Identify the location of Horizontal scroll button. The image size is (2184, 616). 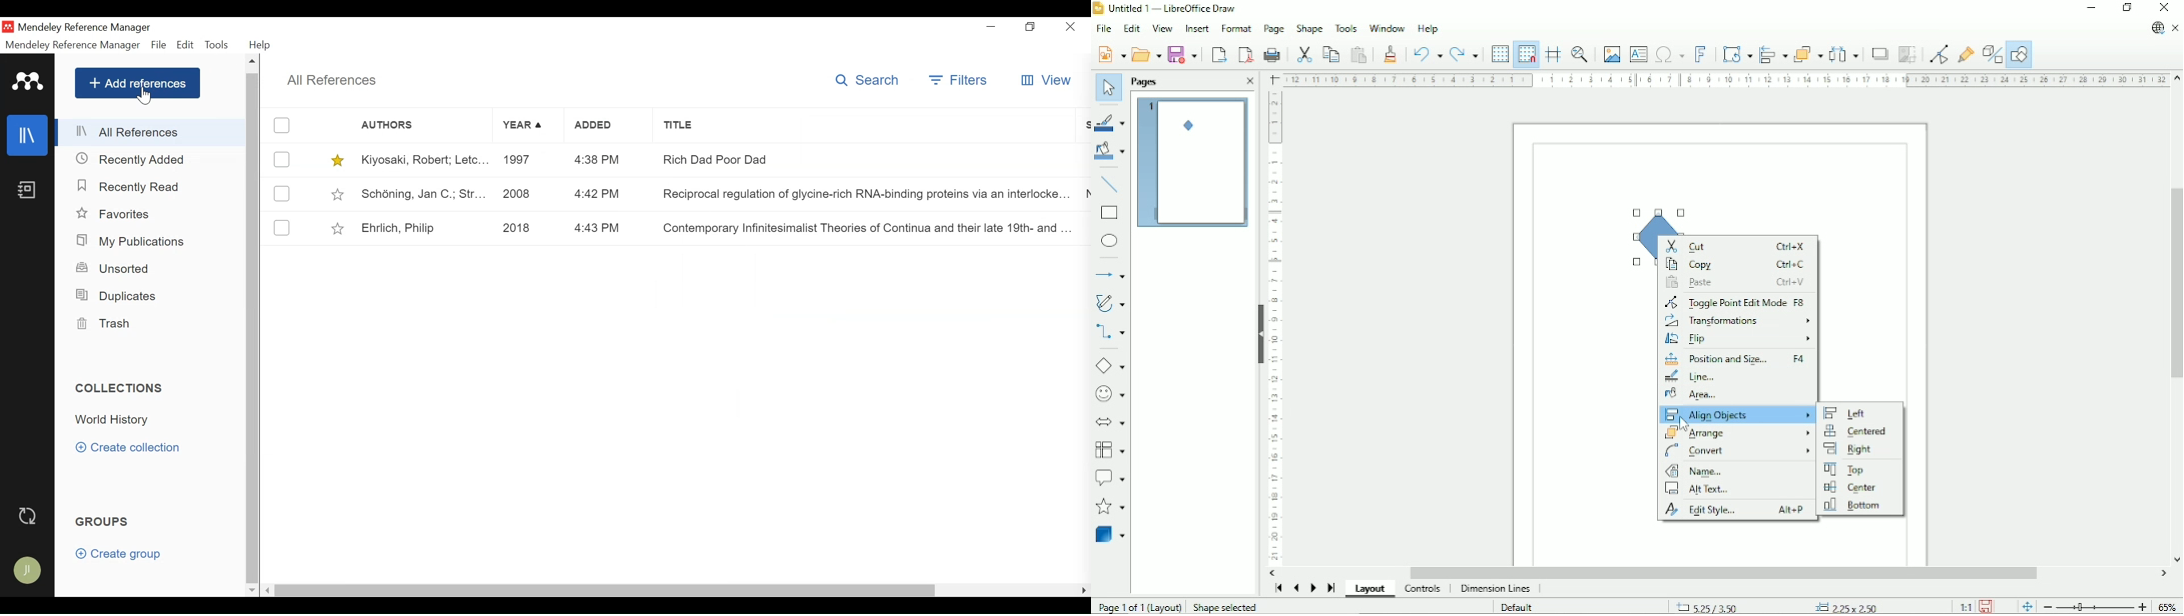
(2164, 575).